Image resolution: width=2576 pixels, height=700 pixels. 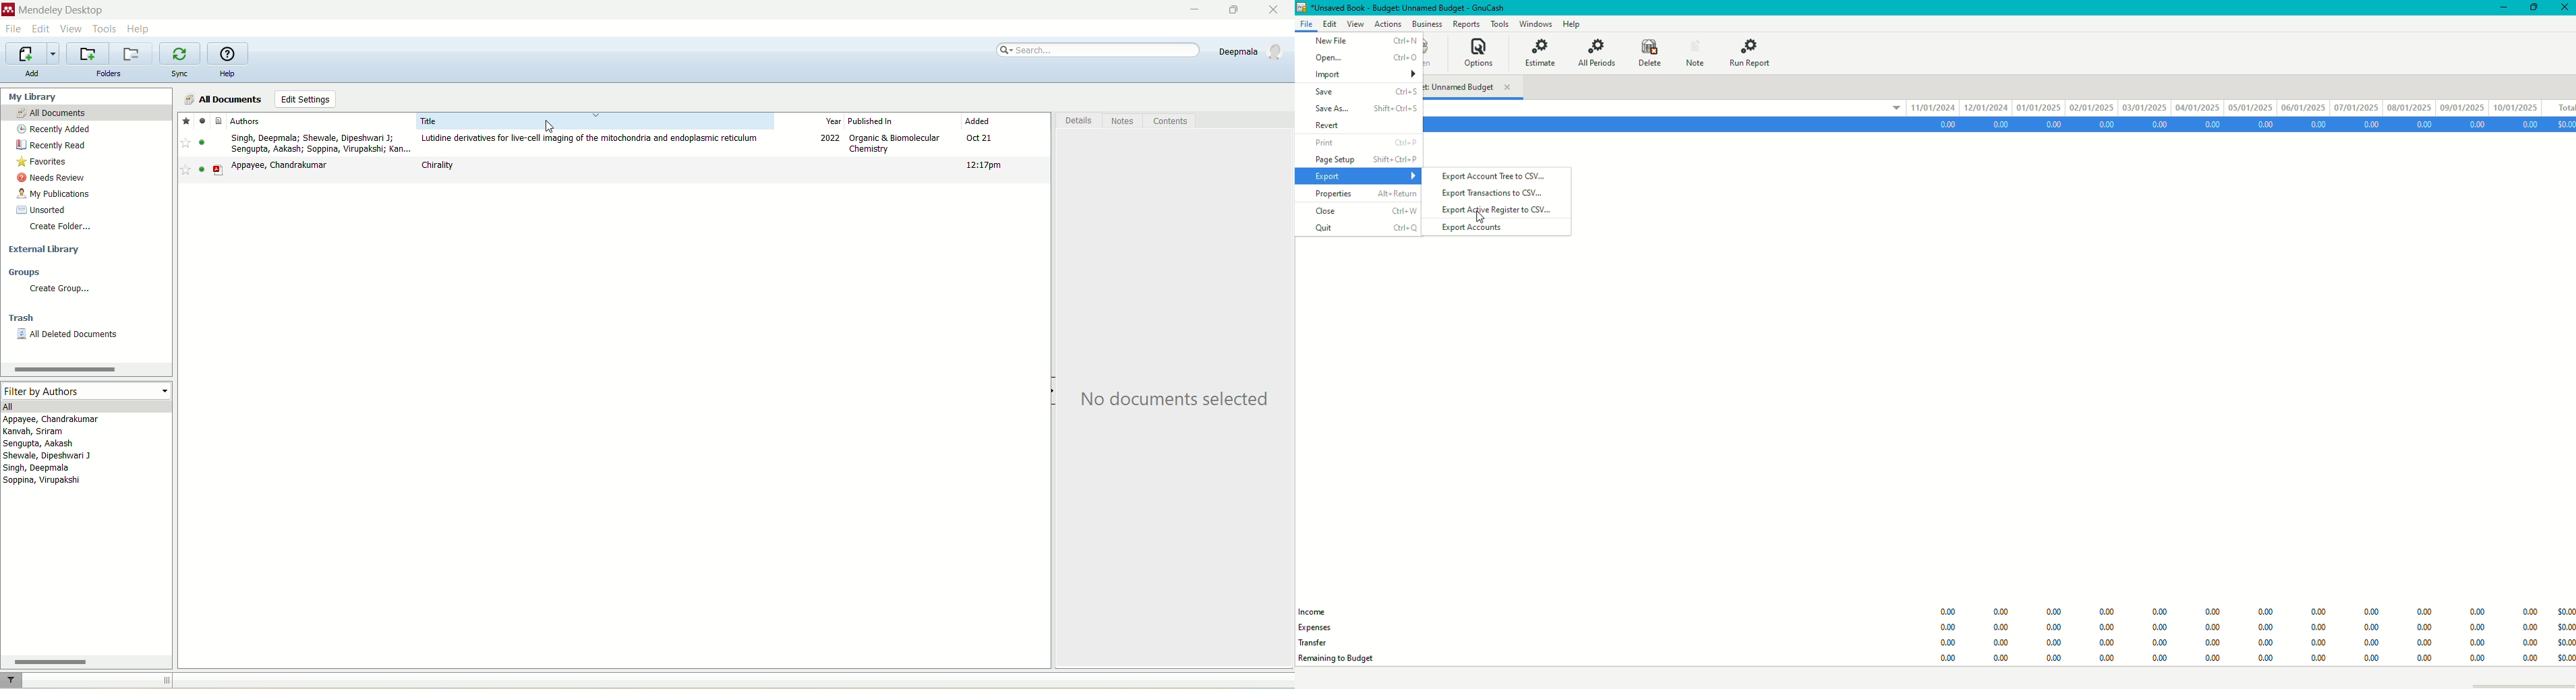 I want to click on logo, so click(x=8, y=10).